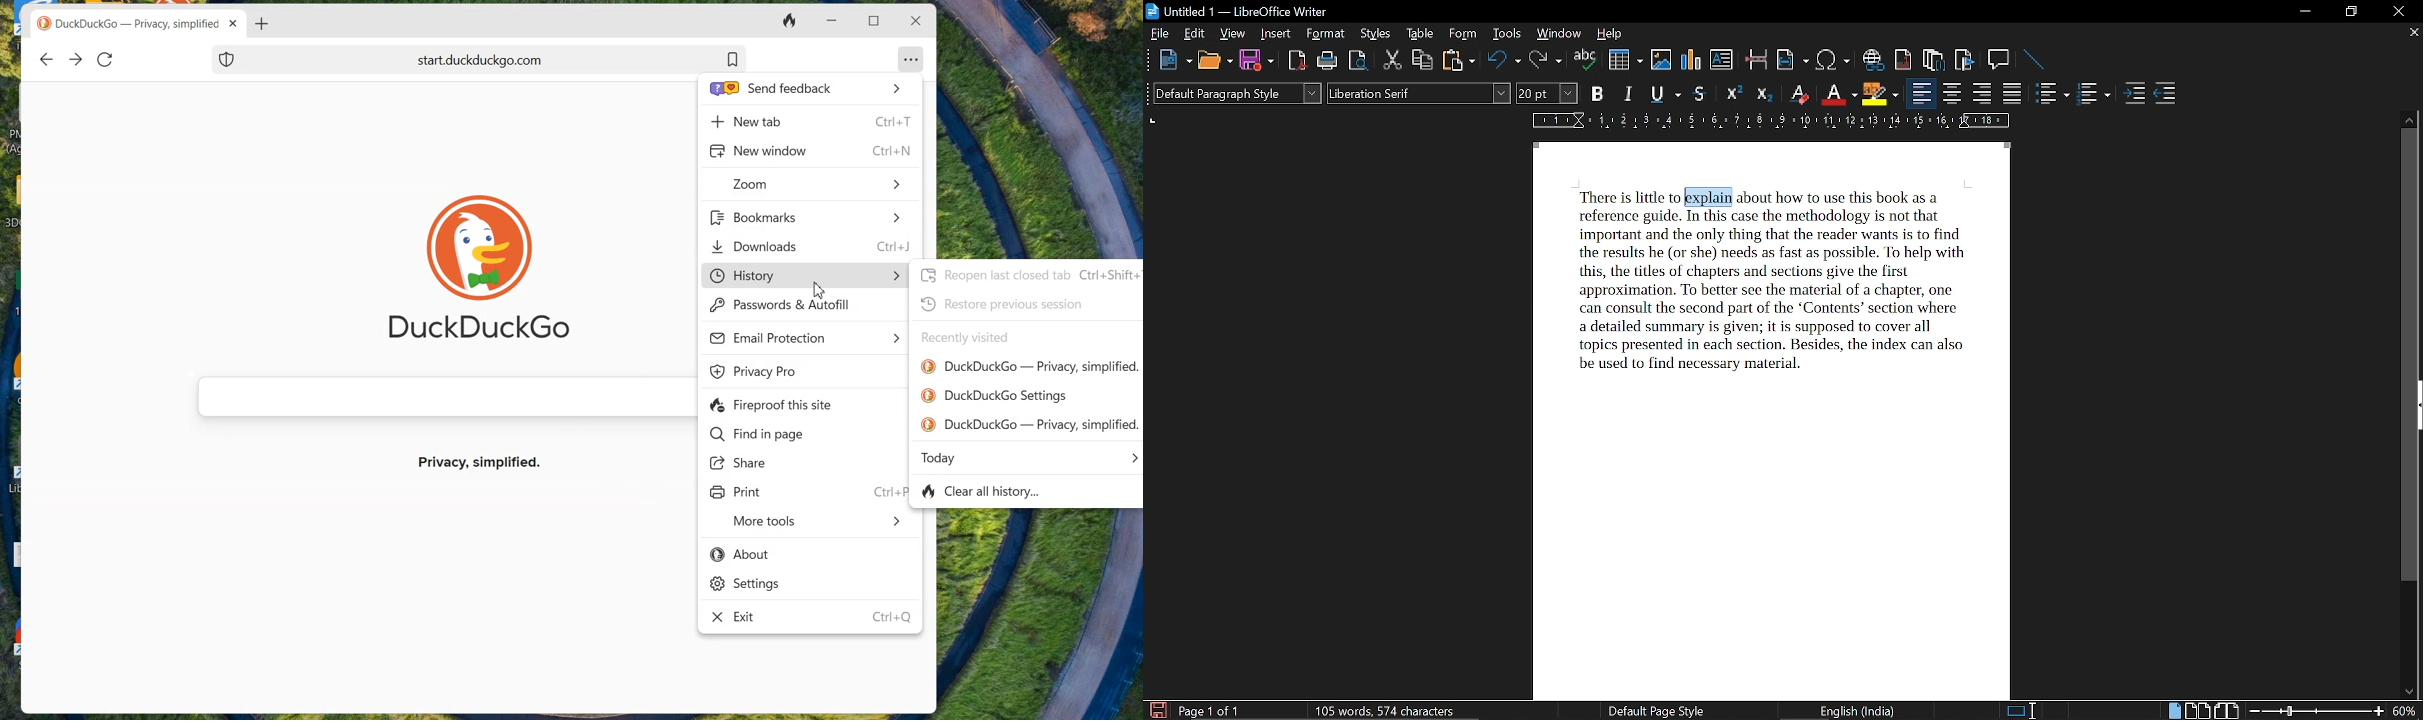  I want to click on DuckDuckGo - Privacy, simplified., so click(1031, 424).